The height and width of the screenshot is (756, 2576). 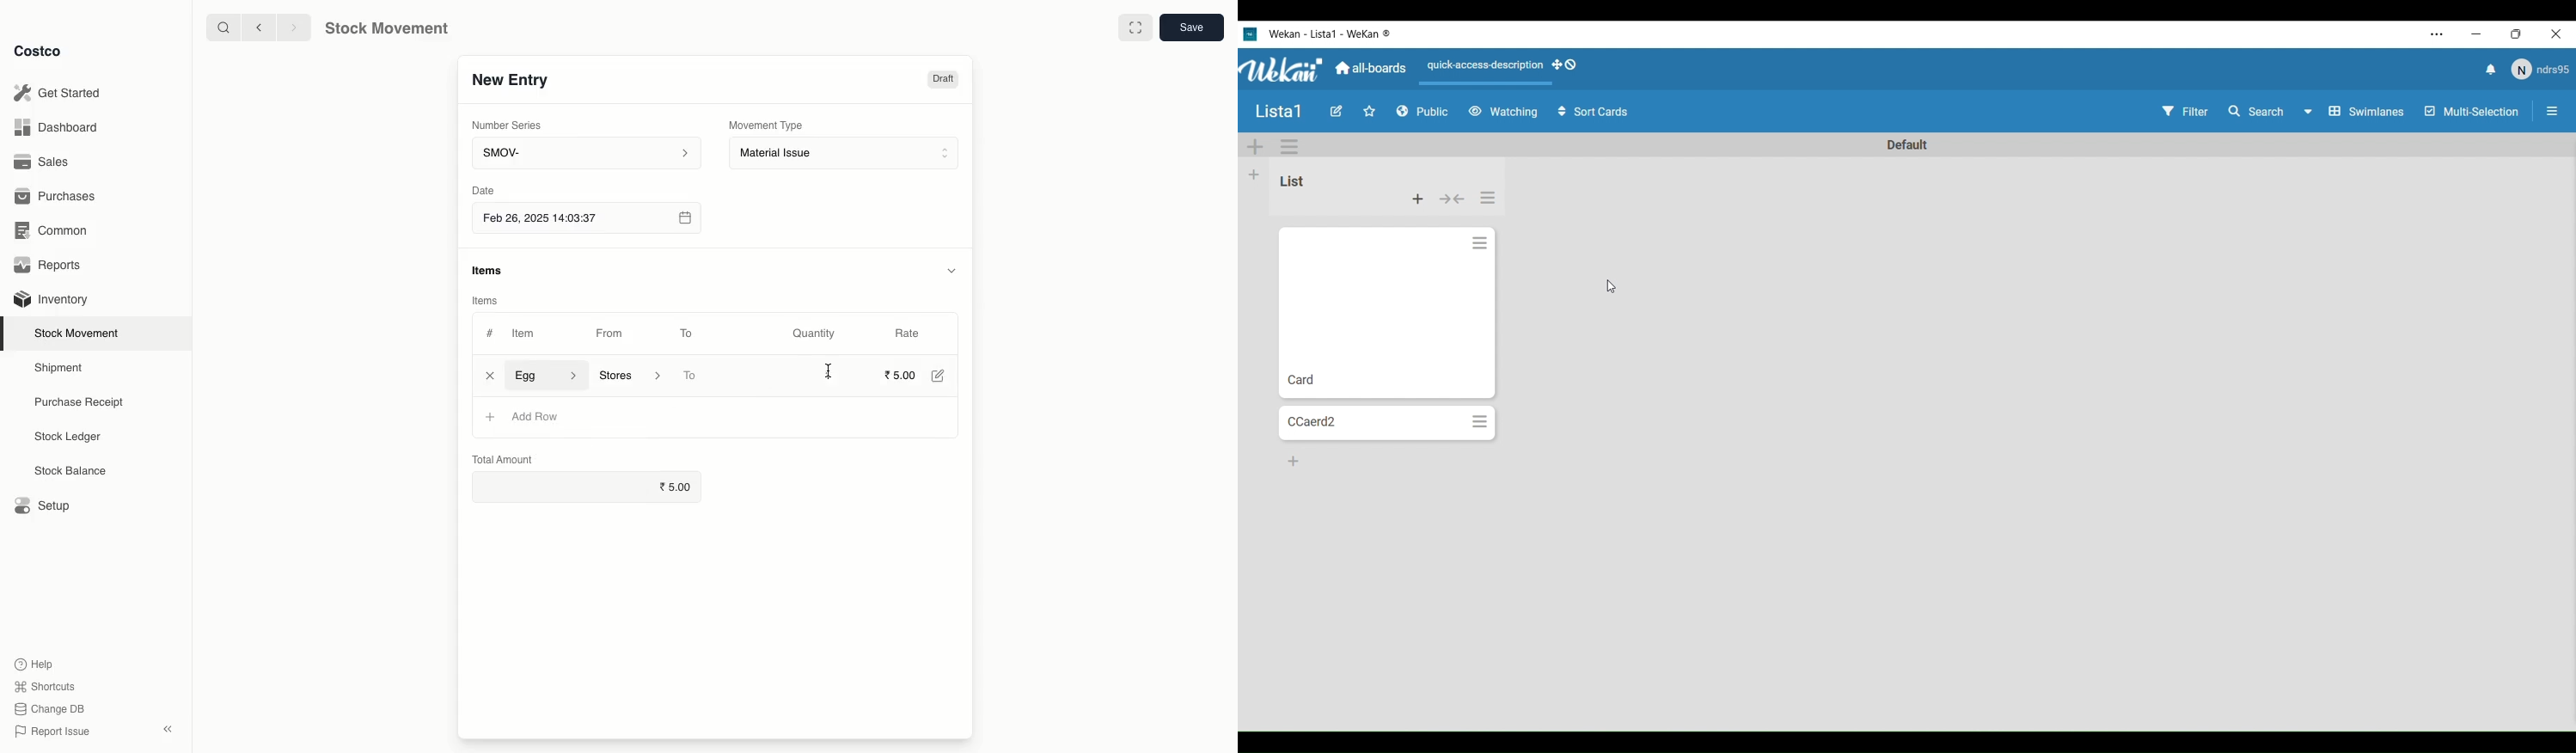 What do you see at coordinates (53, 300) in the screenshot?
I see `Inventory` at bounding box center [53, 300].